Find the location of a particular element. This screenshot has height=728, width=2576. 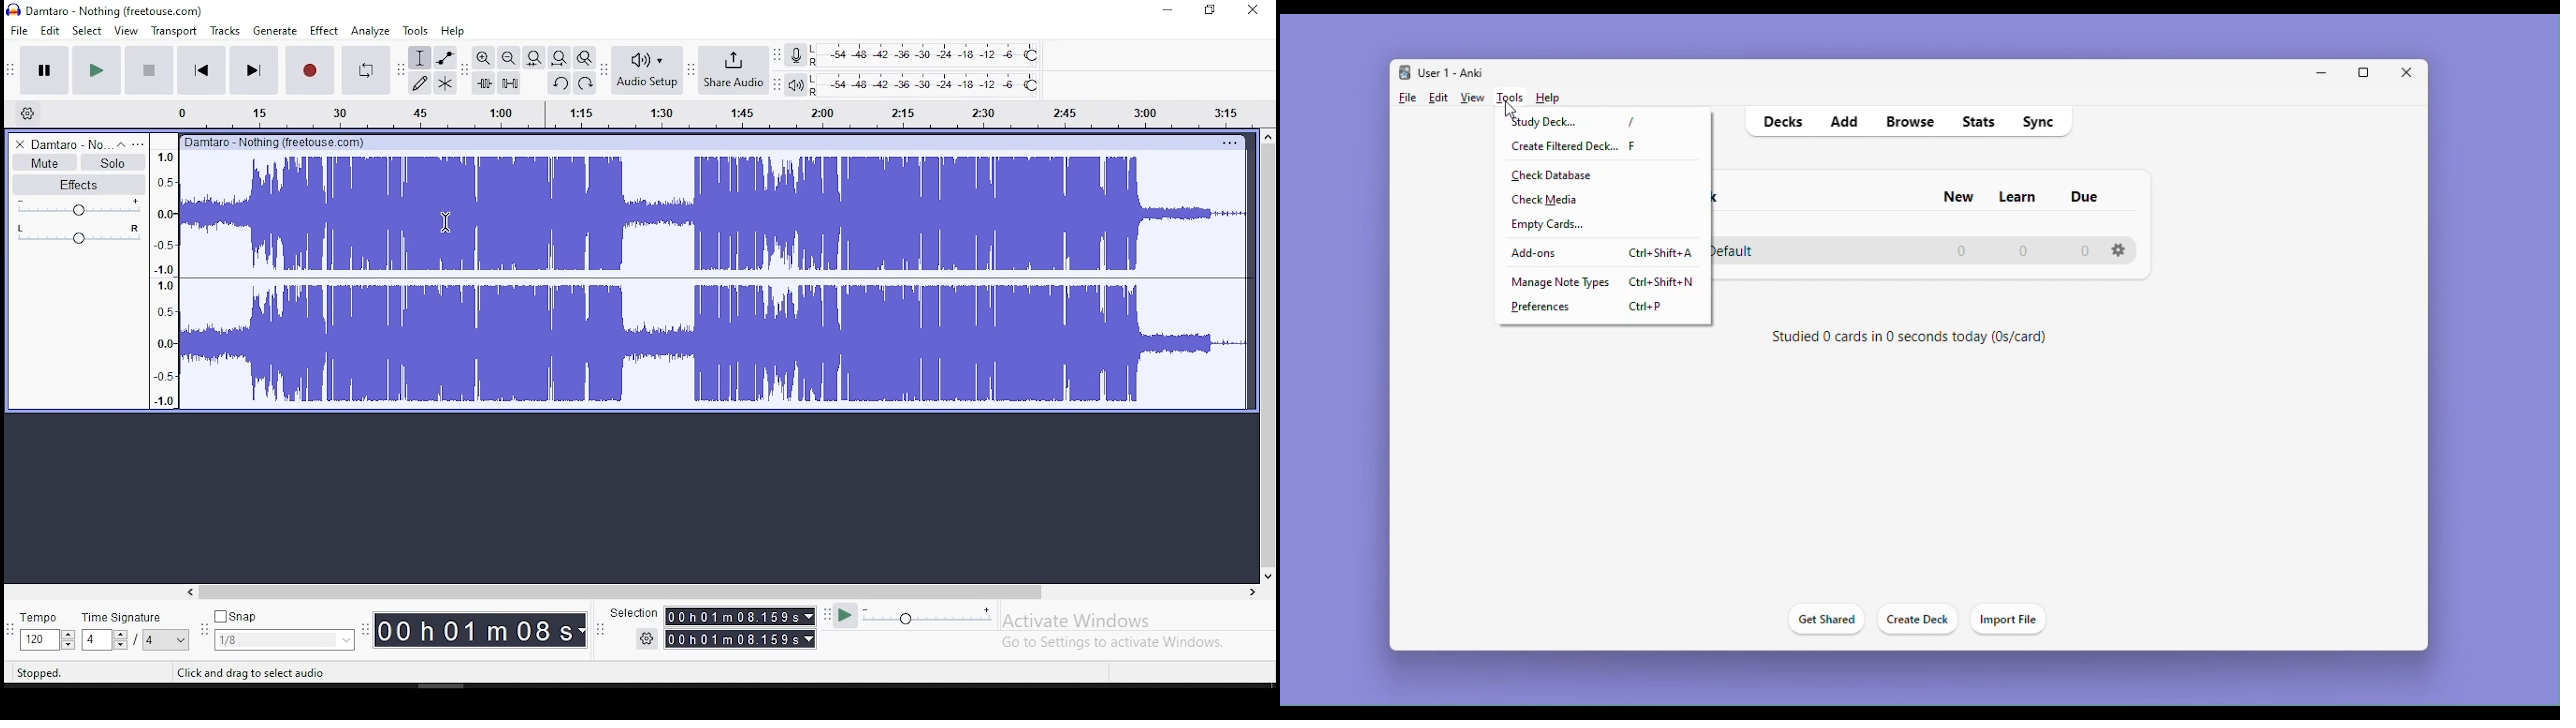

Maximize  is located at coordinates (2364, 71).